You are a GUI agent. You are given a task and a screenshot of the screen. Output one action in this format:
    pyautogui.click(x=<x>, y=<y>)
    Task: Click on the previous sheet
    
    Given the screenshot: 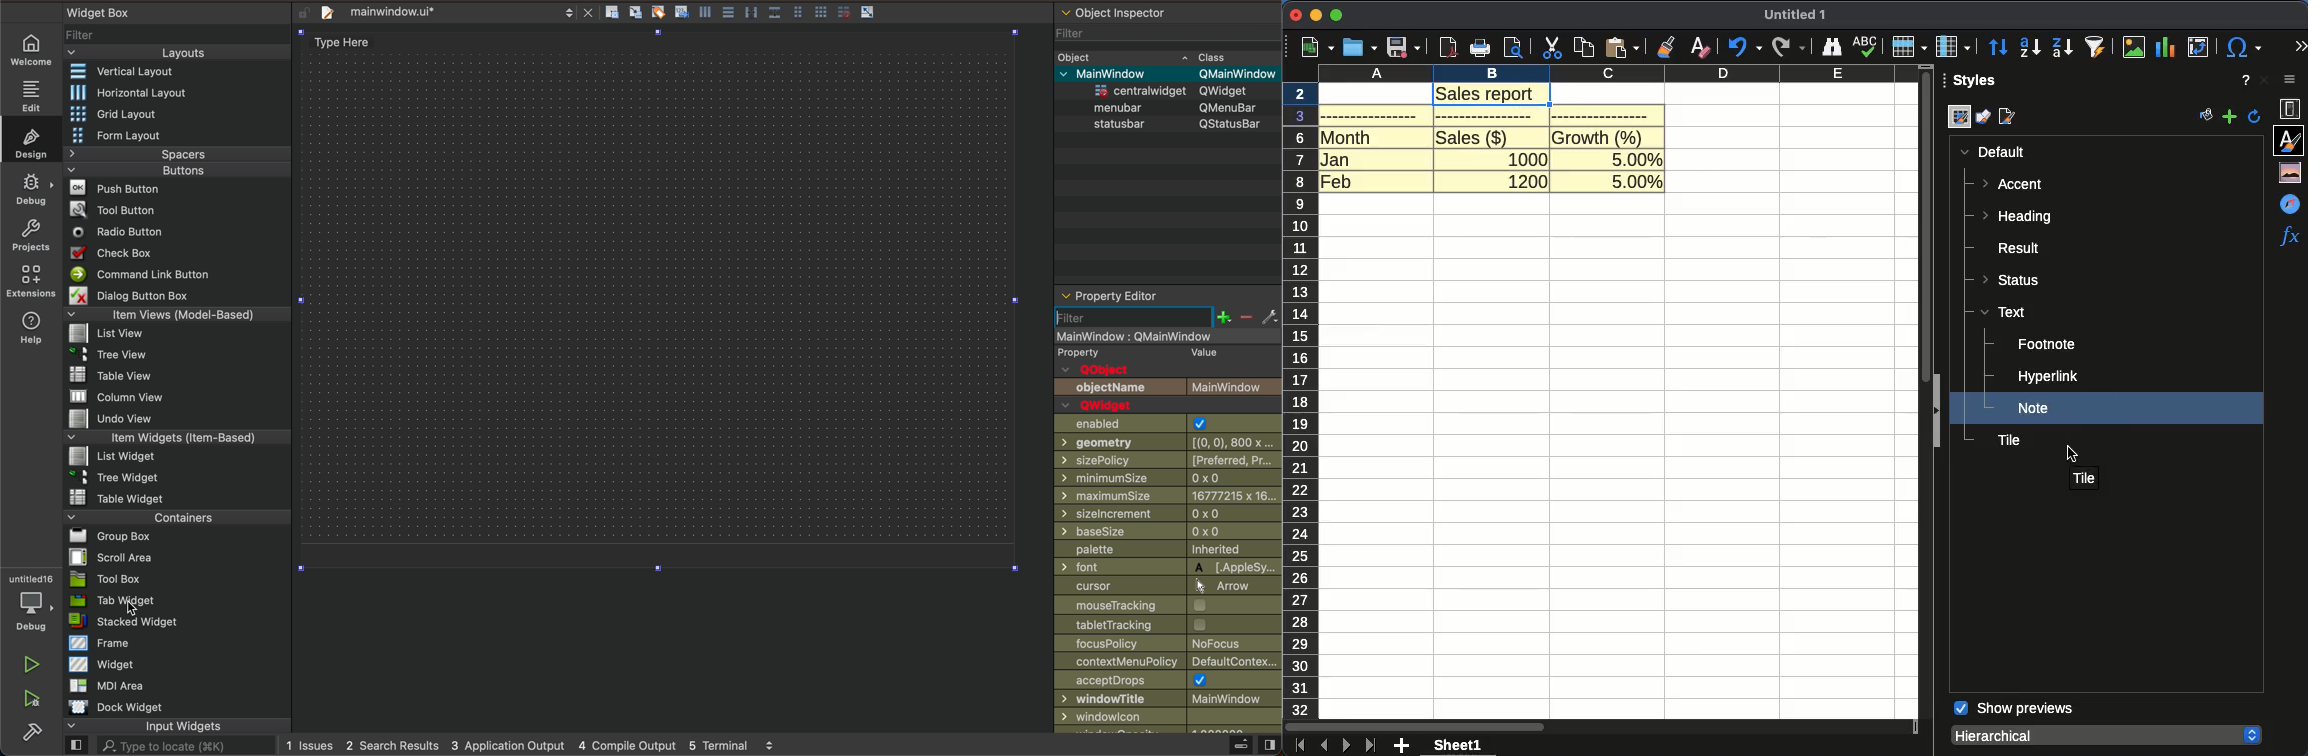 What is the action you would take?
    pyautogui.click(x=1324, y=746)
    